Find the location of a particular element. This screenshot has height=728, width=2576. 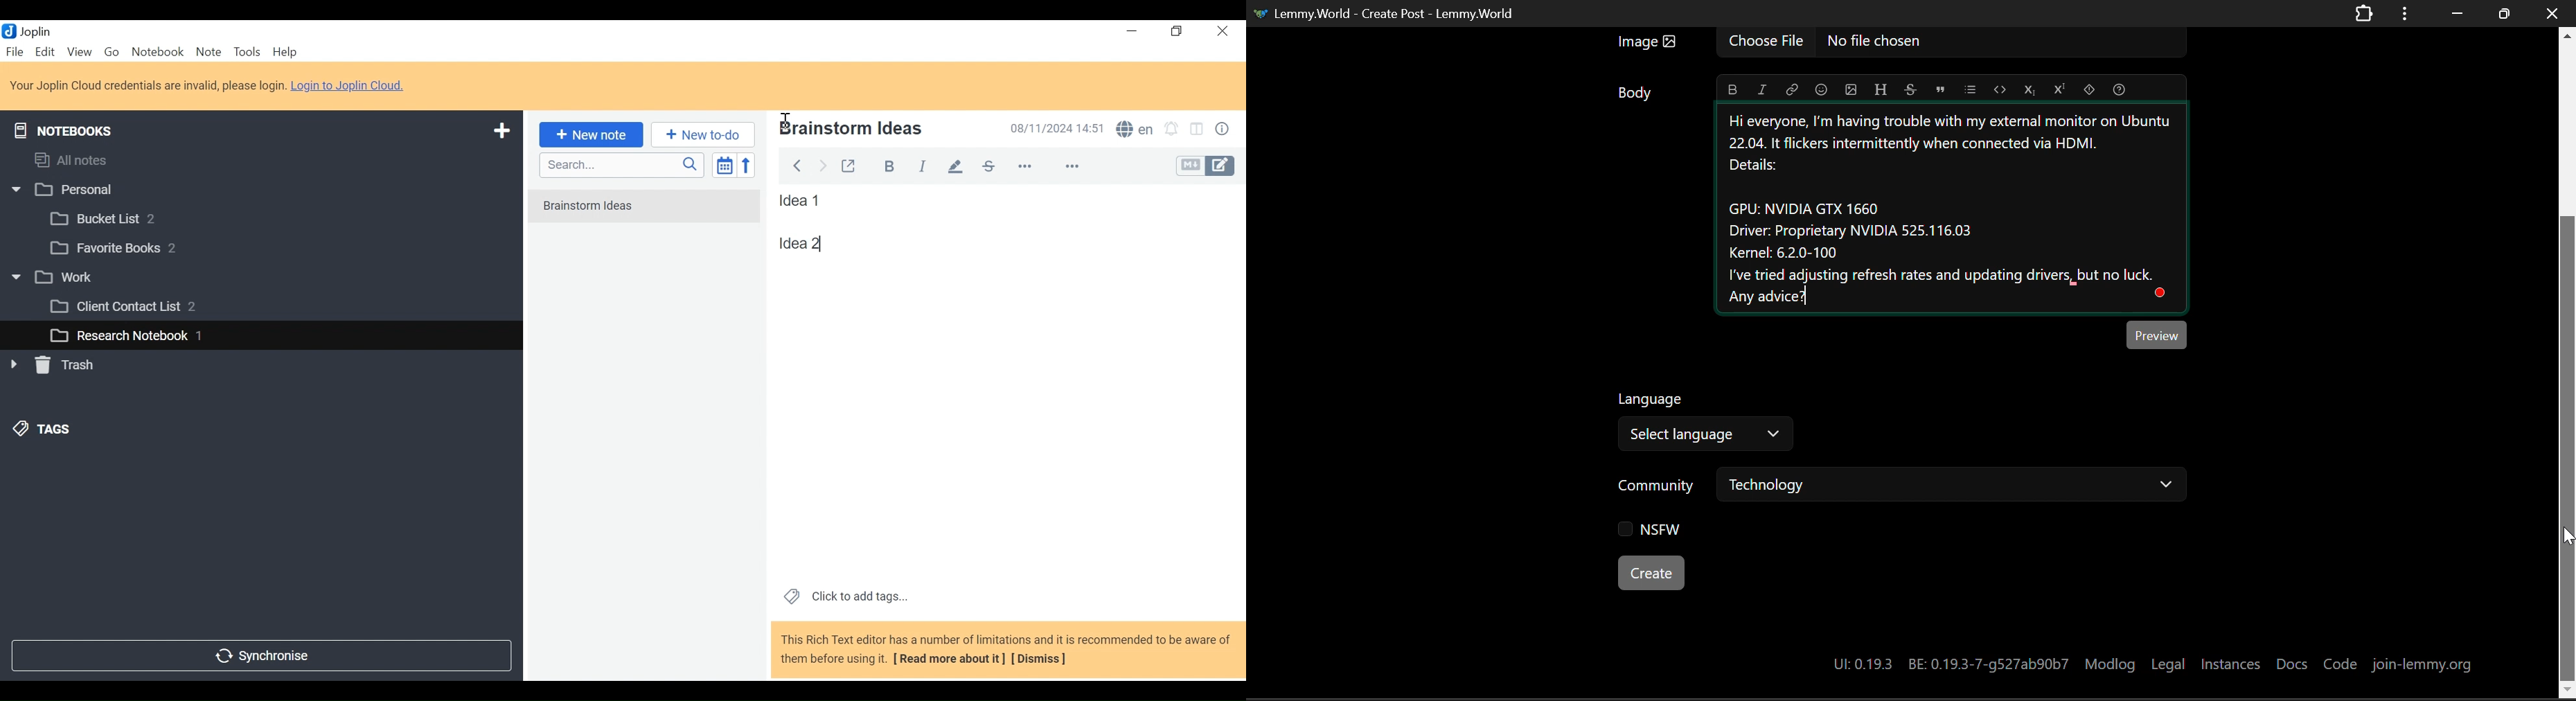

Search is located at coordinates (620, 165).